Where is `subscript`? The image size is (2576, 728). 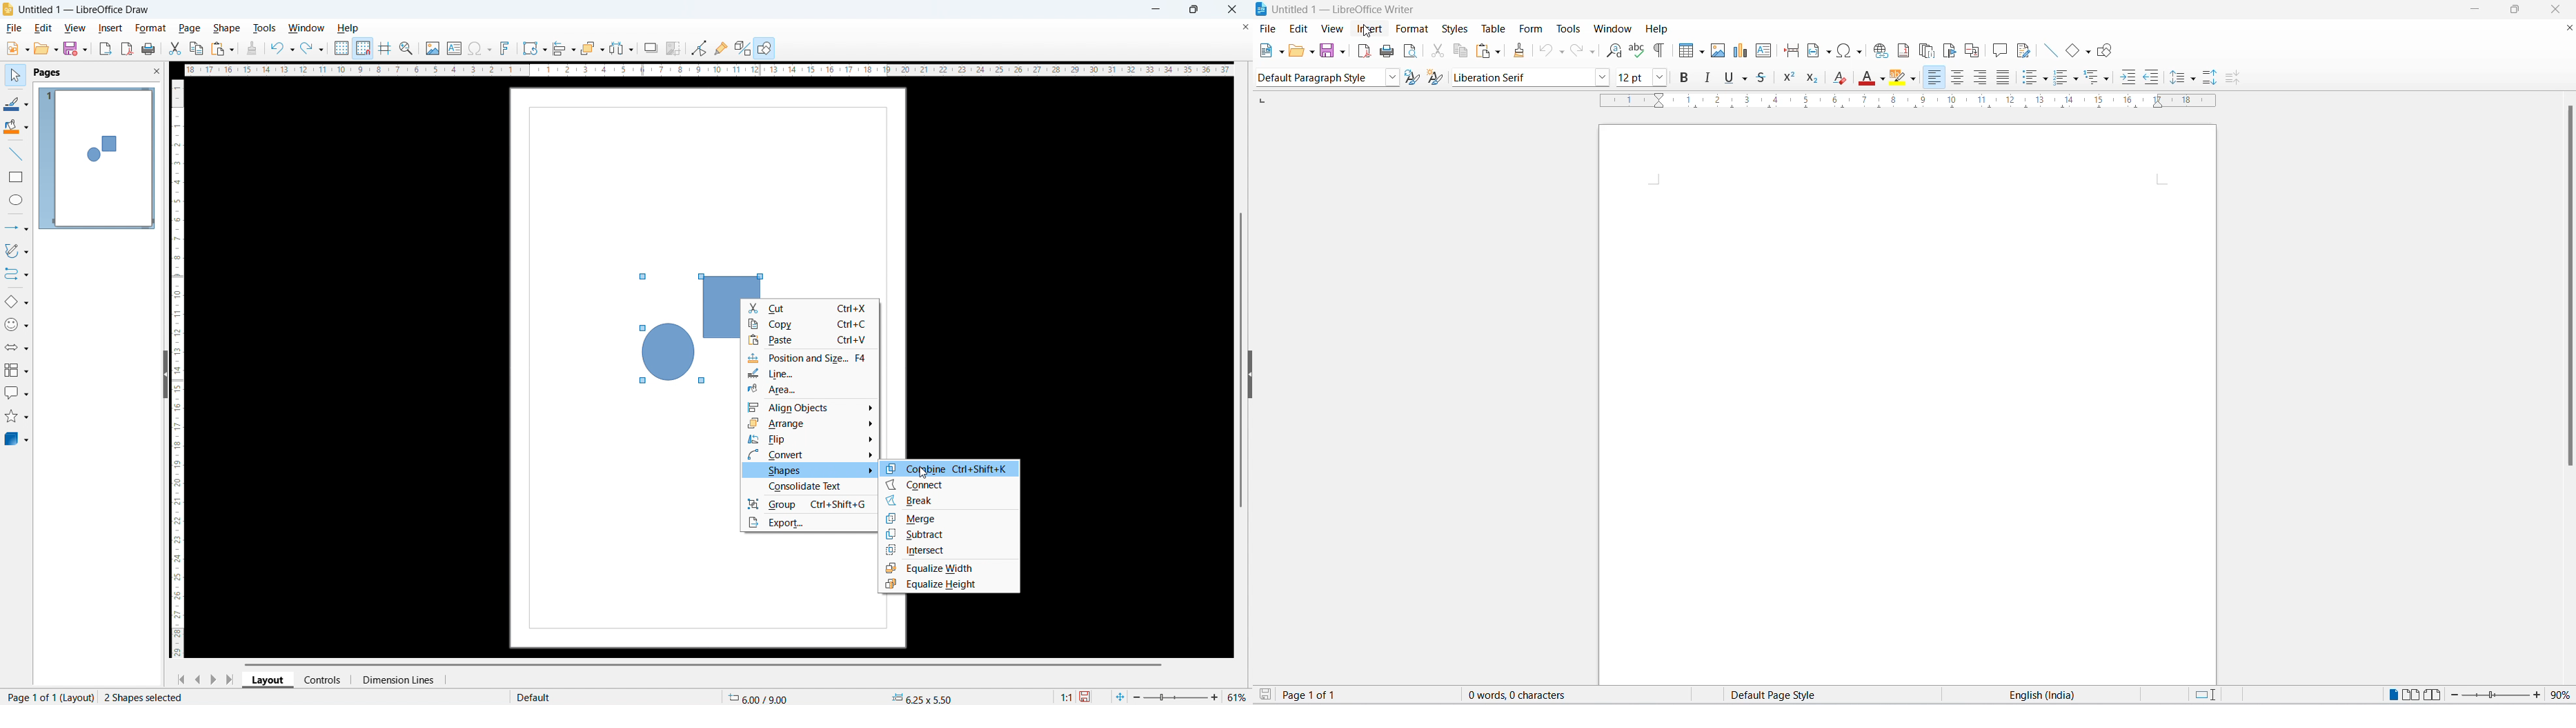 subscript is located at coordinates (1818, 79).